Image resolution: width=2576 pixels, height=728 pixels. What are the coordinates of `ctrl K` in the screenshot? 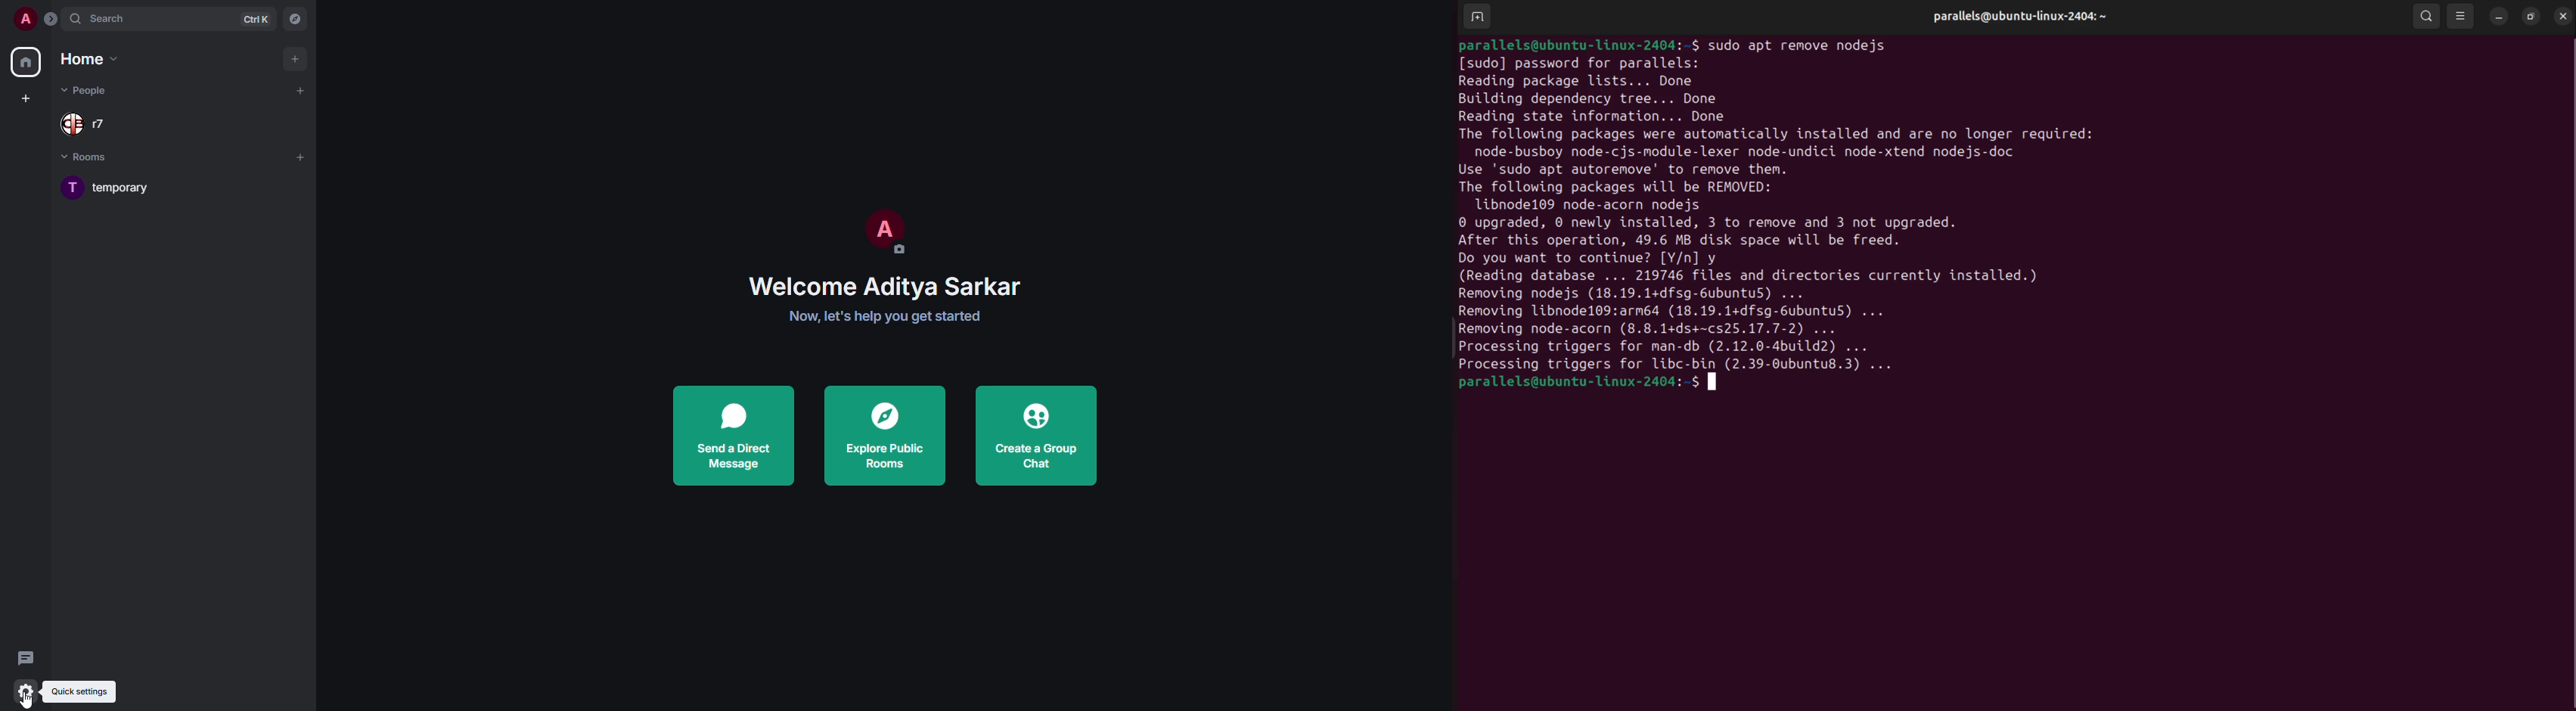 It's located at (256, 20).